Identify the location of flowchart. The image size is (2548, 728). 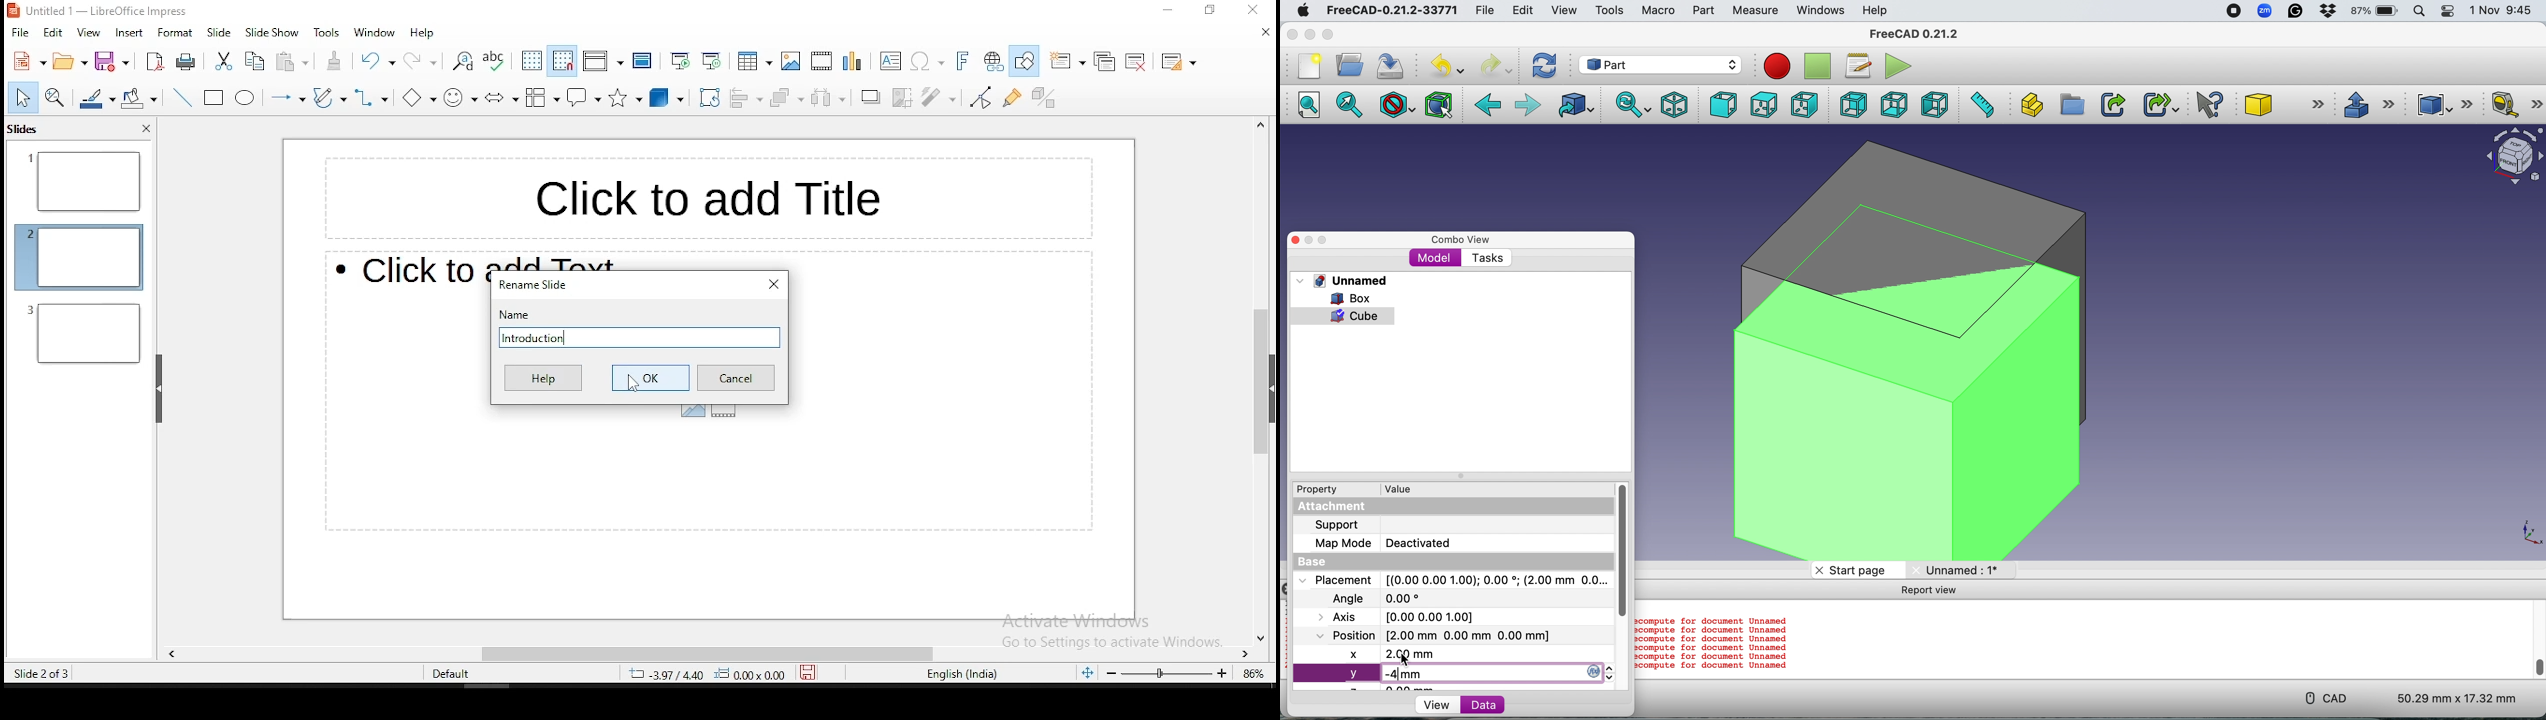
(540, 99).